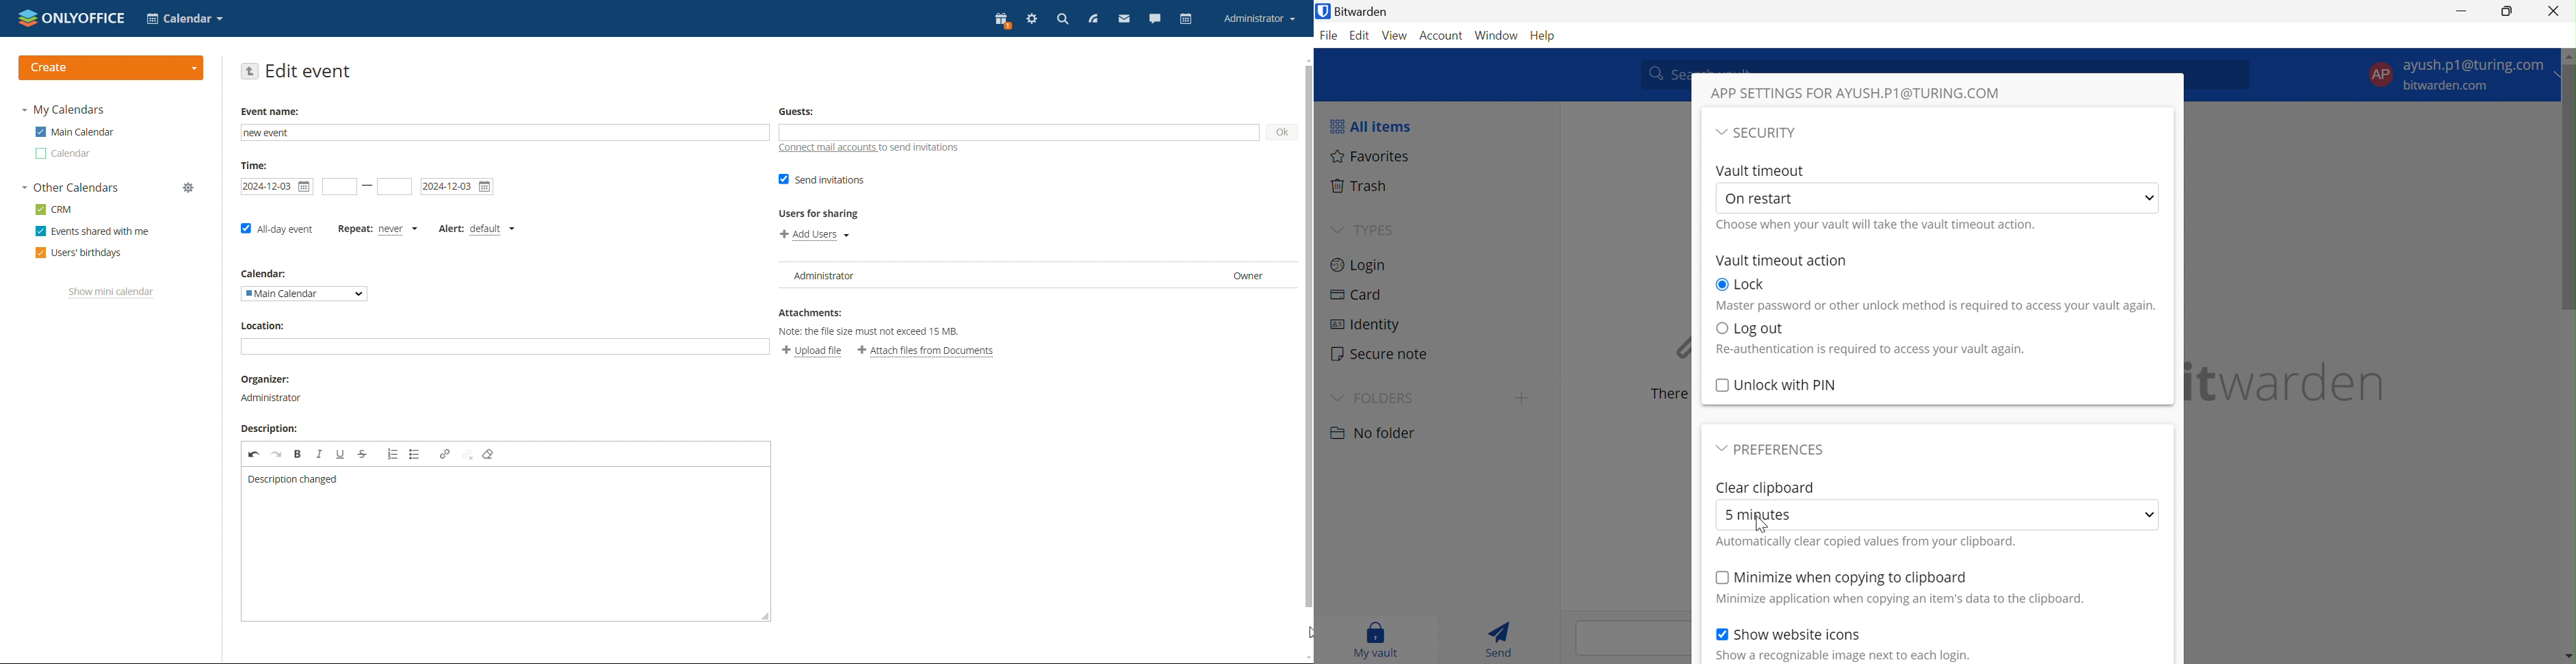 The width and height of the screenshot is (2576, 672). Describe the element at coordinates (468, 455) in the screenshot. I see `unlink` at that location.